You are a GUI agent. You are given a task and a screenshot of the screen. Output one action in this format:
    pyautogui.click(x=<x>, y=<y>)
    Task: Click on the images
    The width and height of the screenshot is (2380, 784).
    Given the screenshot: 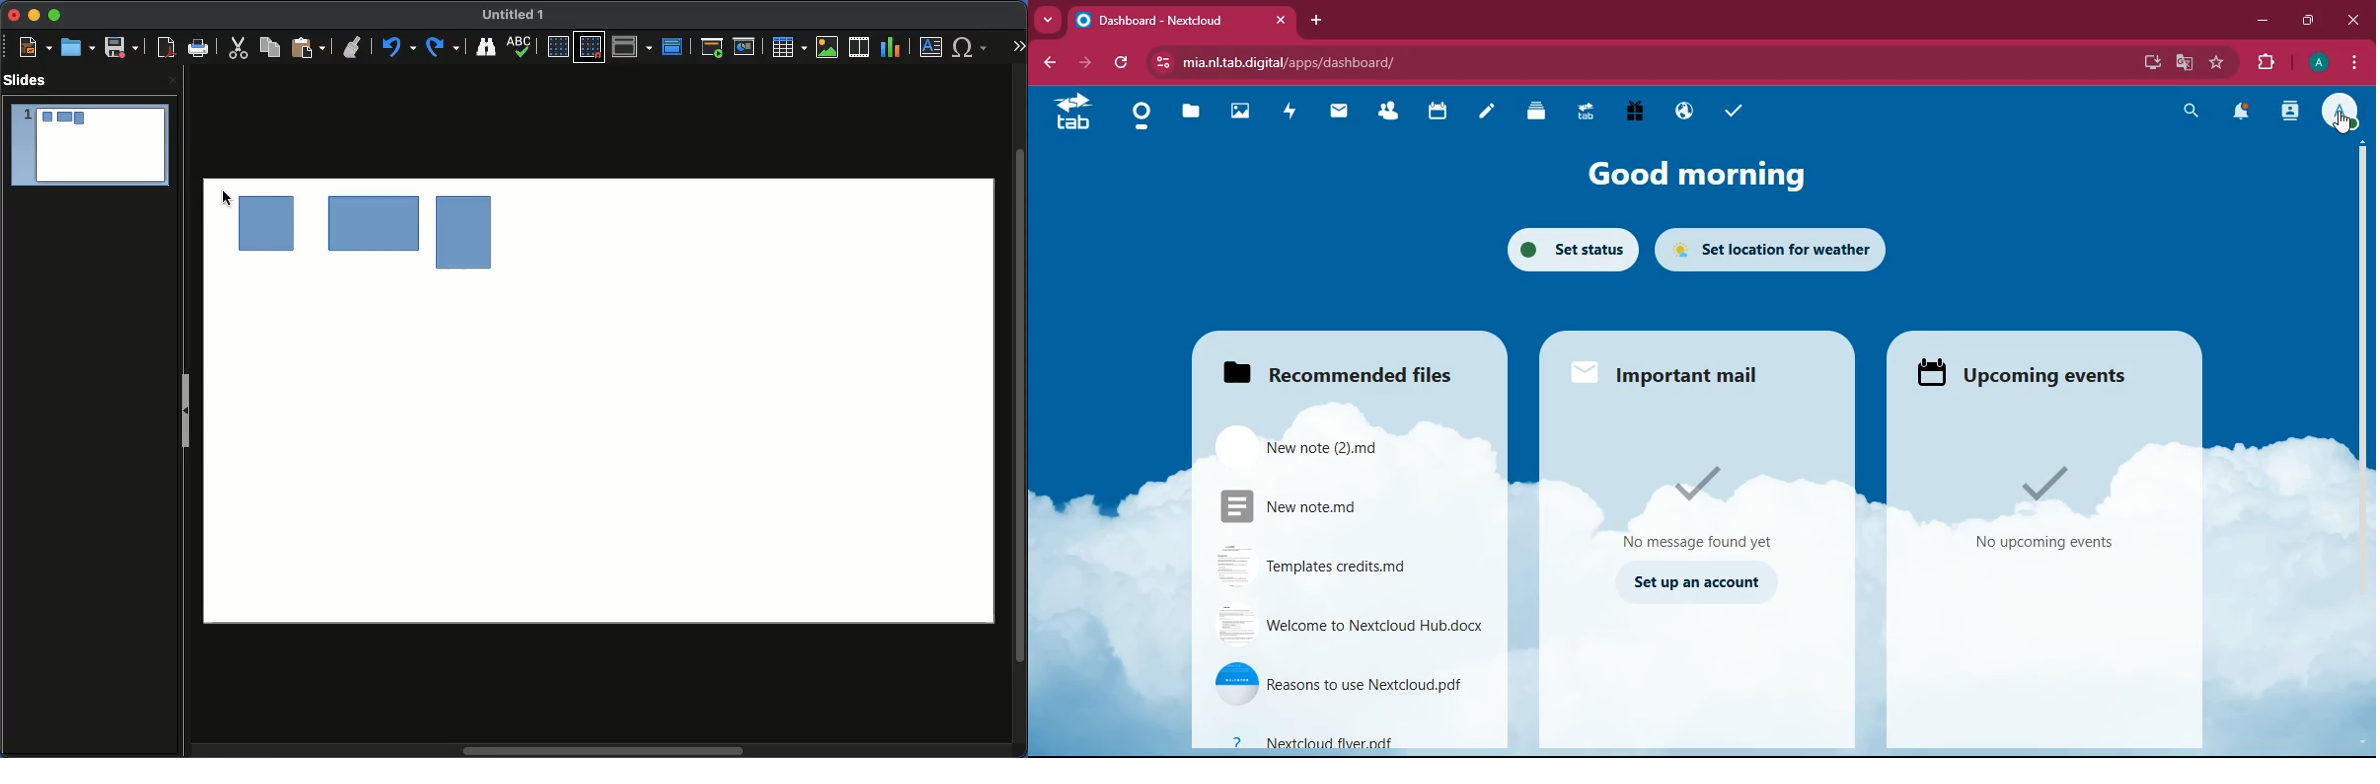 What is the action you would take?
    pyautogui.click(x=1239, y=114)
    